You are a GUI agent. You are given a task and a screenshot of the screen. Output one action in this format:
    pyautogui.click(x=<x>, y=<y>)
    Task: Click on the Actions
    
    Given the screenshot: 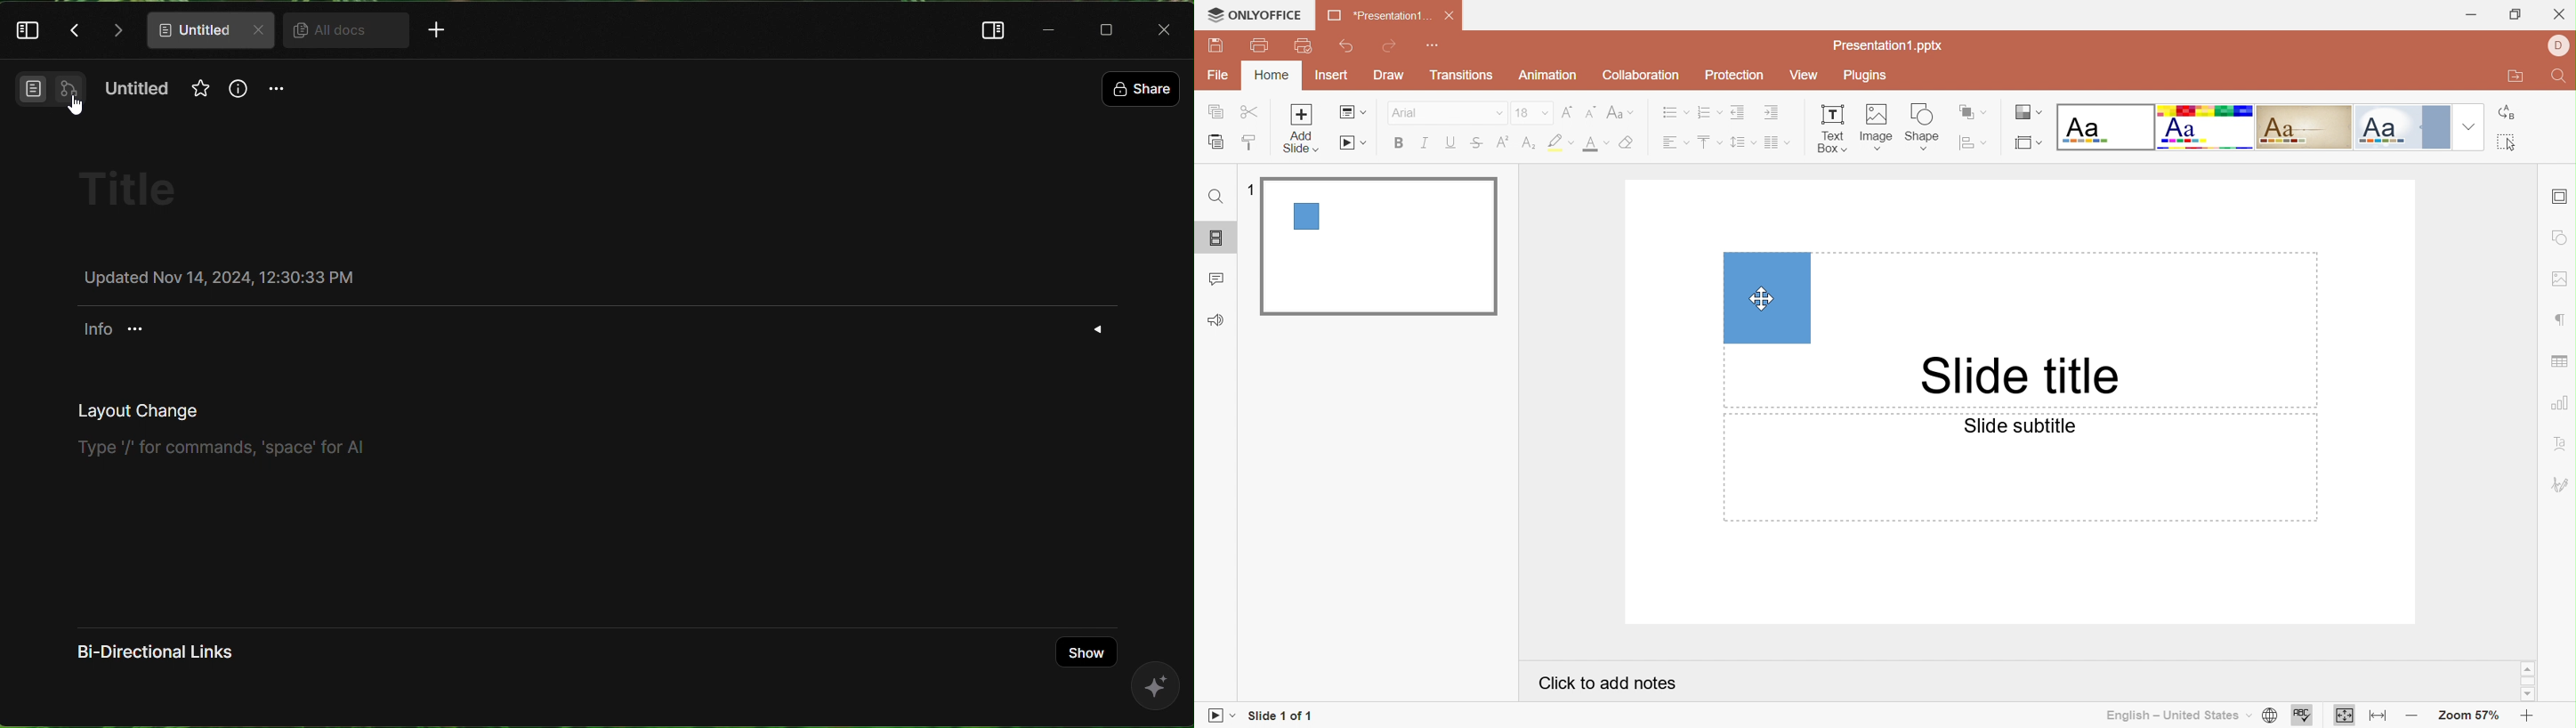 What is the action you would take?
    pyautogui.click(x=97, y=30)
    